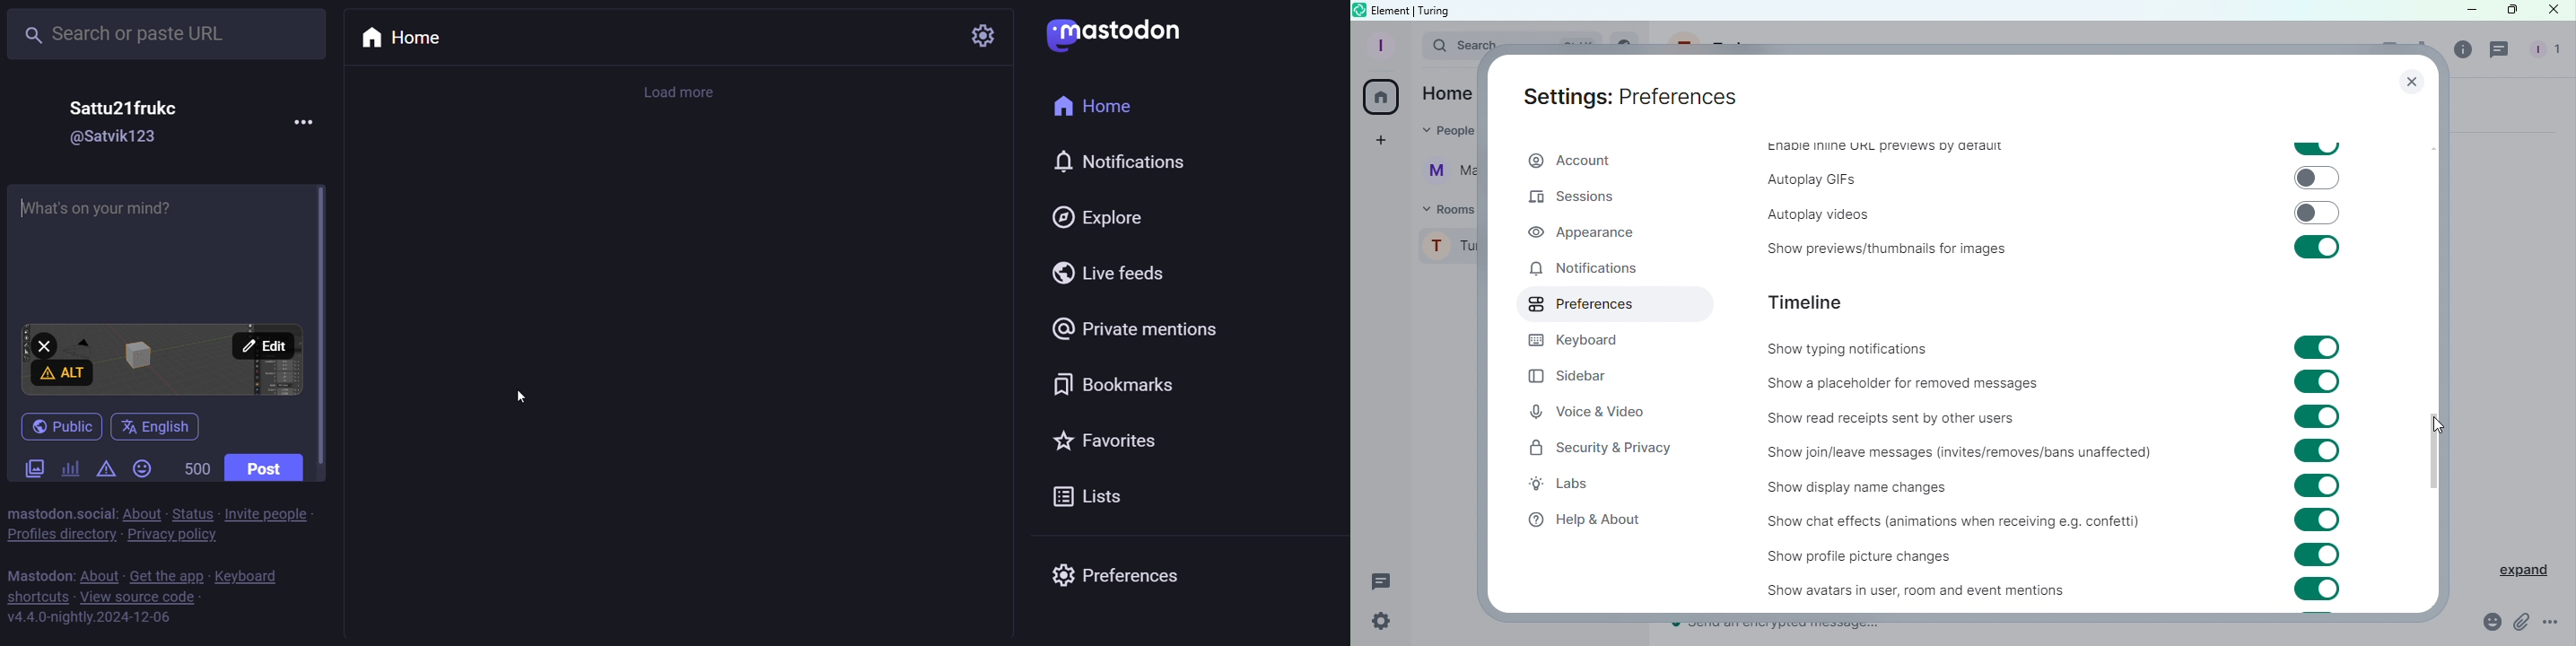 The width and height of the screenshot is (2576, 672). Describe the element at coordinates (2542, 51) in the screenshot. I see `People` at that location.